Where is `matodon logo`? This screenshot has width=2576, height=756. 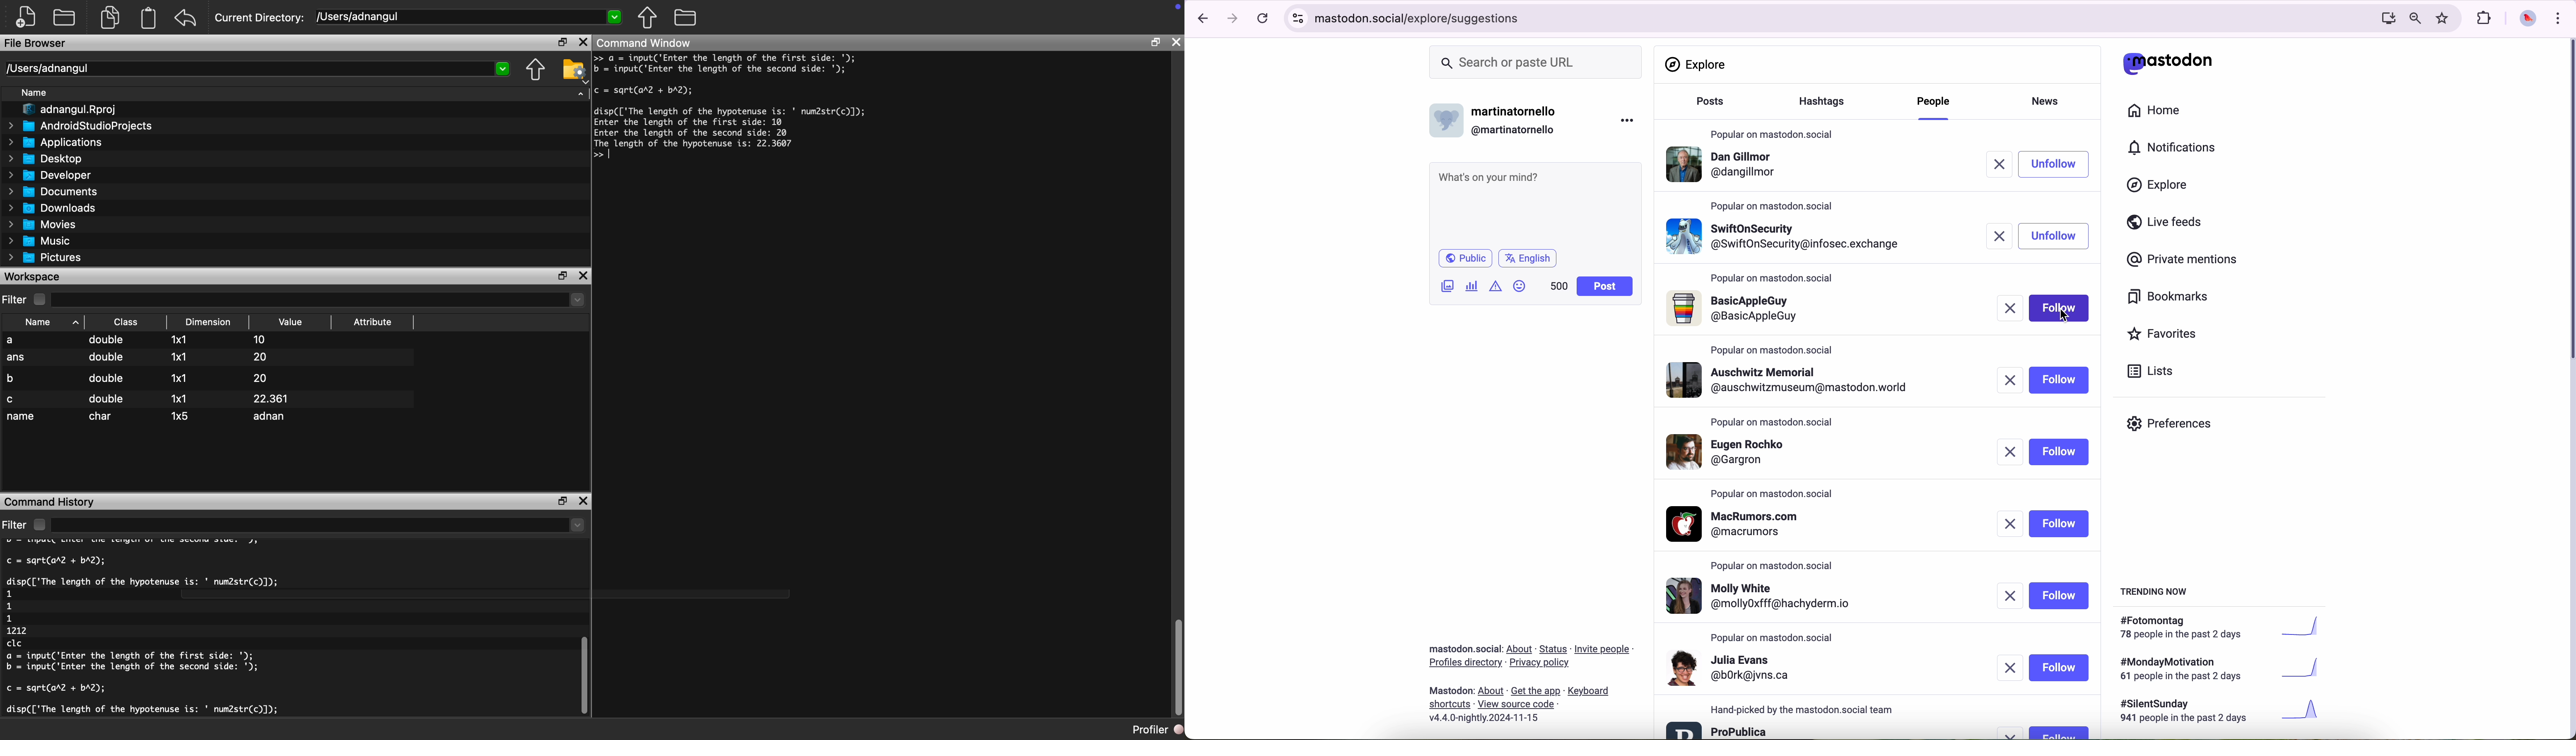
matodon logo is located at coordinates (2168, 63).